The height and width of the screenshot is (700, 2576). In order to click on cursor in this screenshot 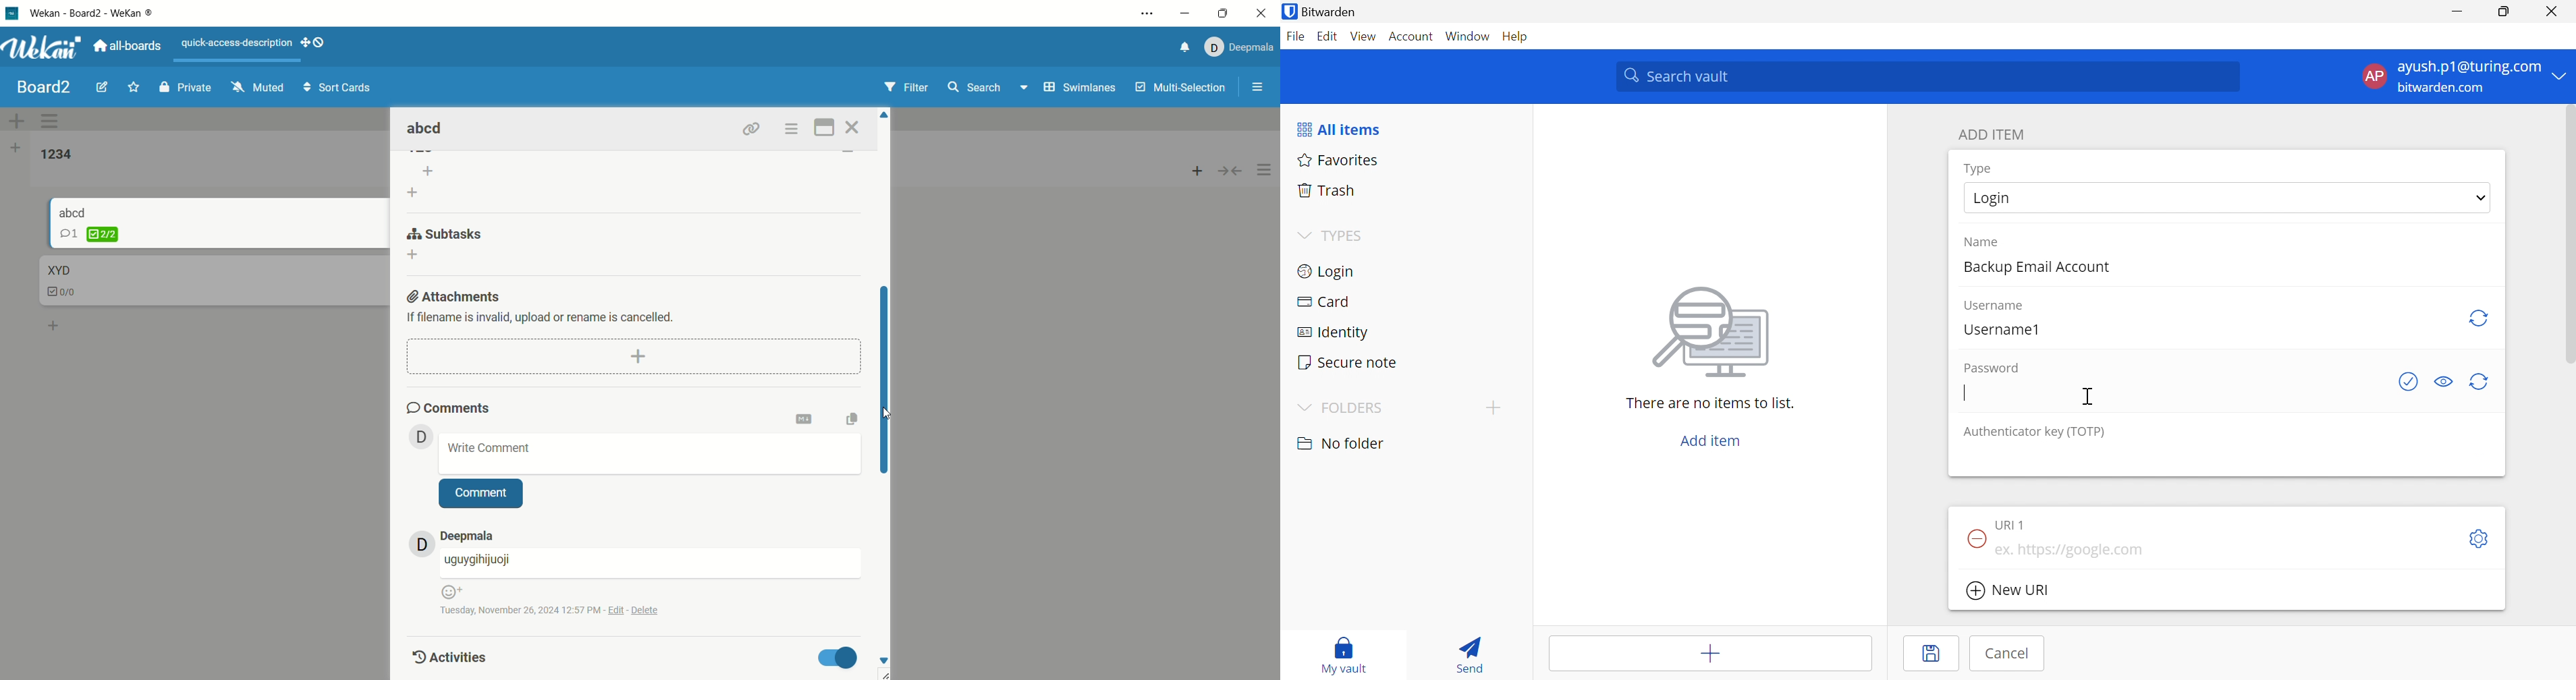, I will do `click(884, 415)`.